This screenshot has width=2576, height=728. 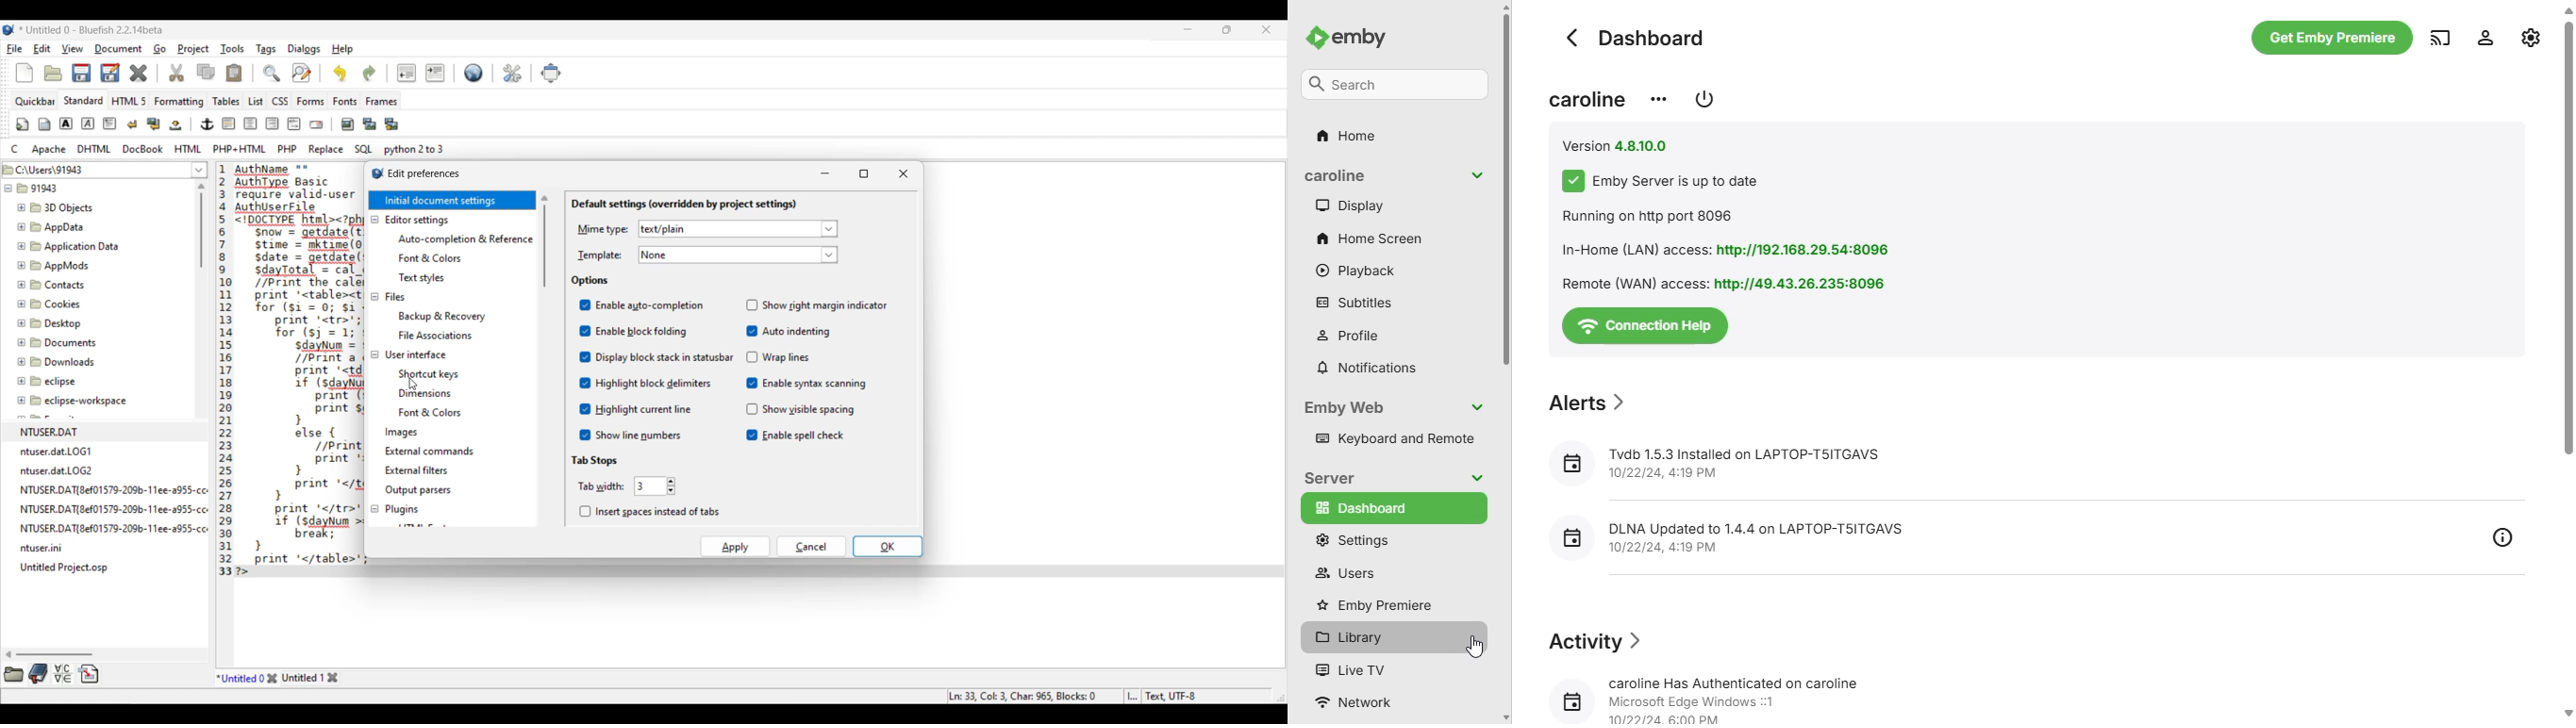 I want to click on NTUSER.DAT{8ef01579-209b-11ee-2955-cc+, so click(x=114, y=487).